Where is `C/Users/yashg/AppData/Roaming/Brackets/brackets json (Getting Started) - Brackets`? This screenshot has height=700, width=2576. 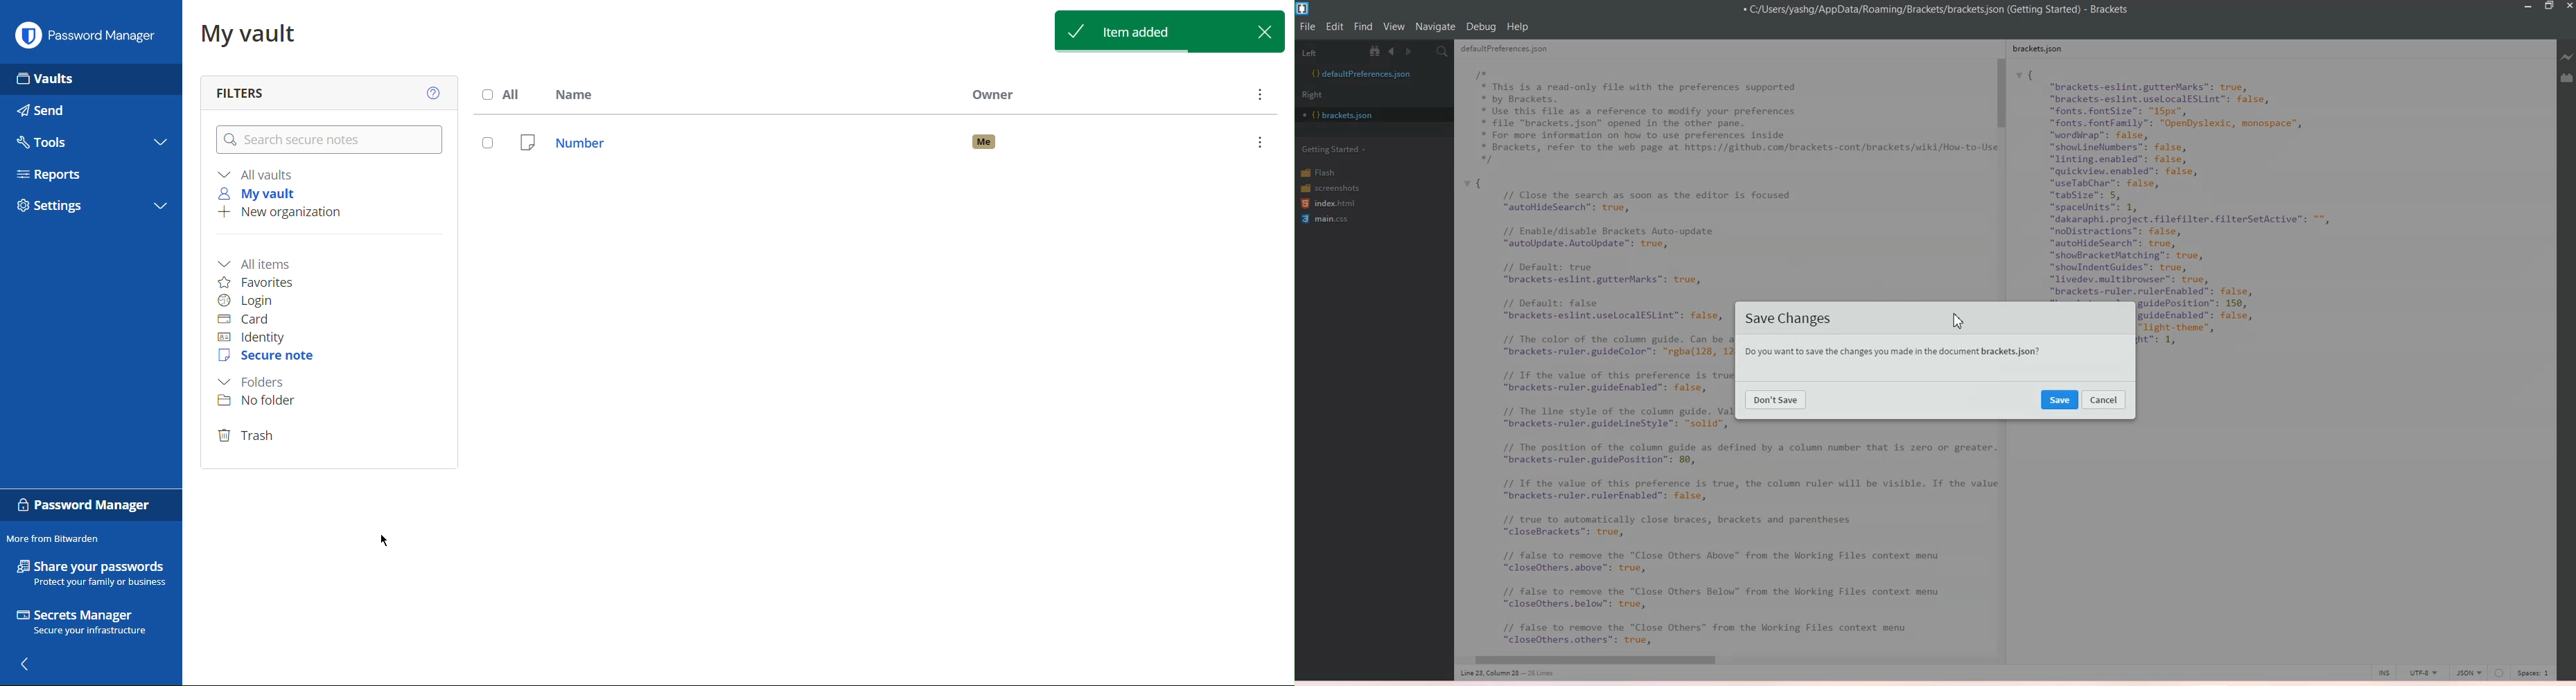
C/Users/yashg/AppData/Roaming/Brackets/brackets json (Getting Started) - Brackets is located at coordinates (1945, 10).